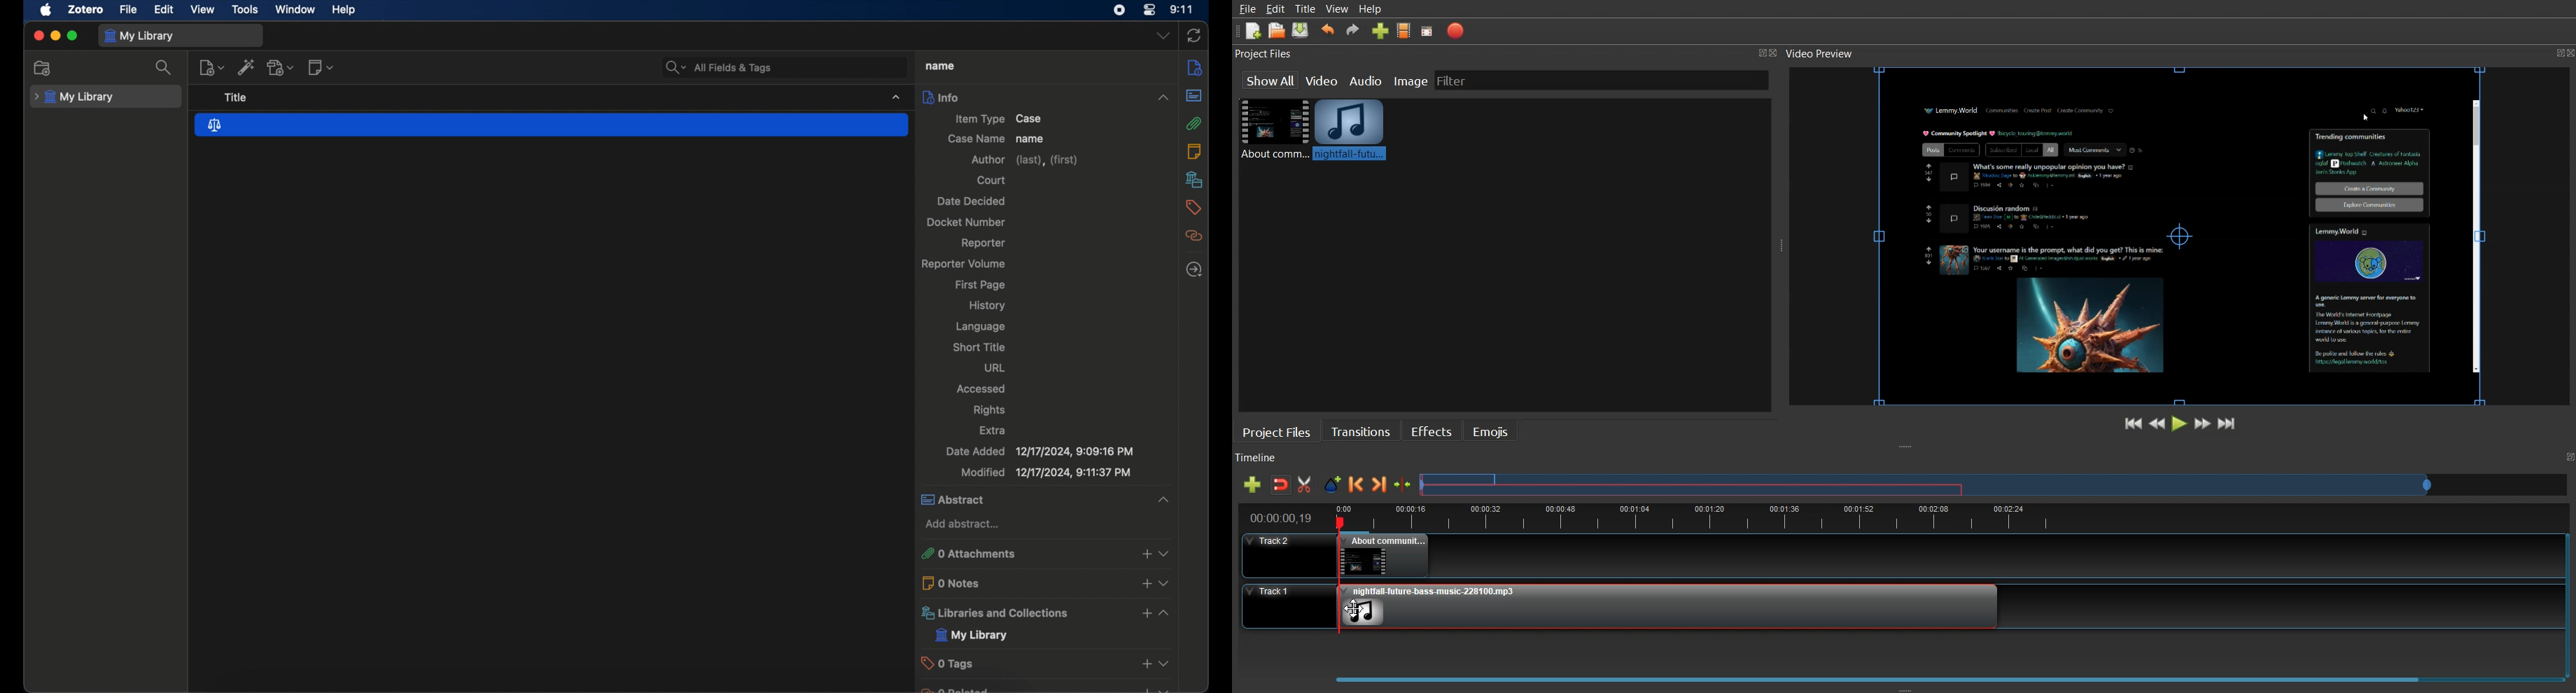 Image resolution: width=2576 pixels, height=700 pixels. Describe the element at coordinates (1194, 124) in the screenshot. I see `attachments` at that location.